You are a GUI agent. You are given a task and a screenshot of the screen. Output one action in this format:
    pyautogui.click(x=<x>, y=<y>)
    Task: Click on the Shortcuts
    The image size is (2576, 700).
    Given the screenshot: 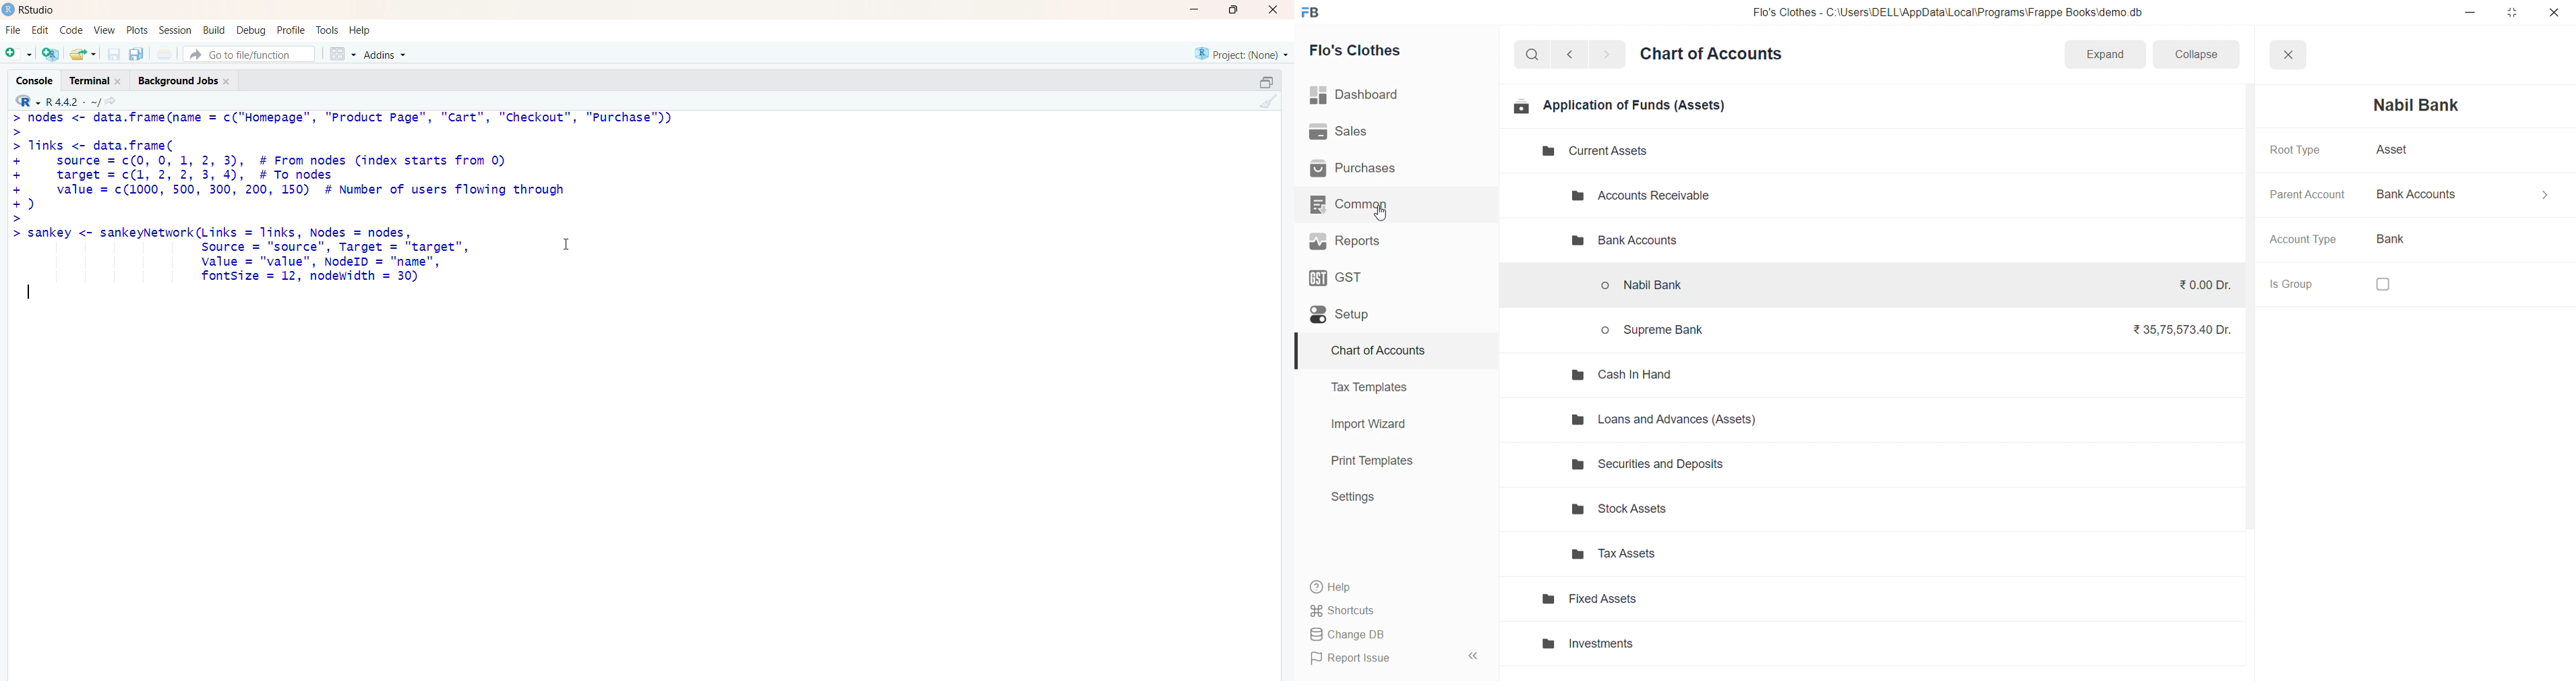 What is the action you would take?
    pyautogui.click(x=1392, y=610)
    